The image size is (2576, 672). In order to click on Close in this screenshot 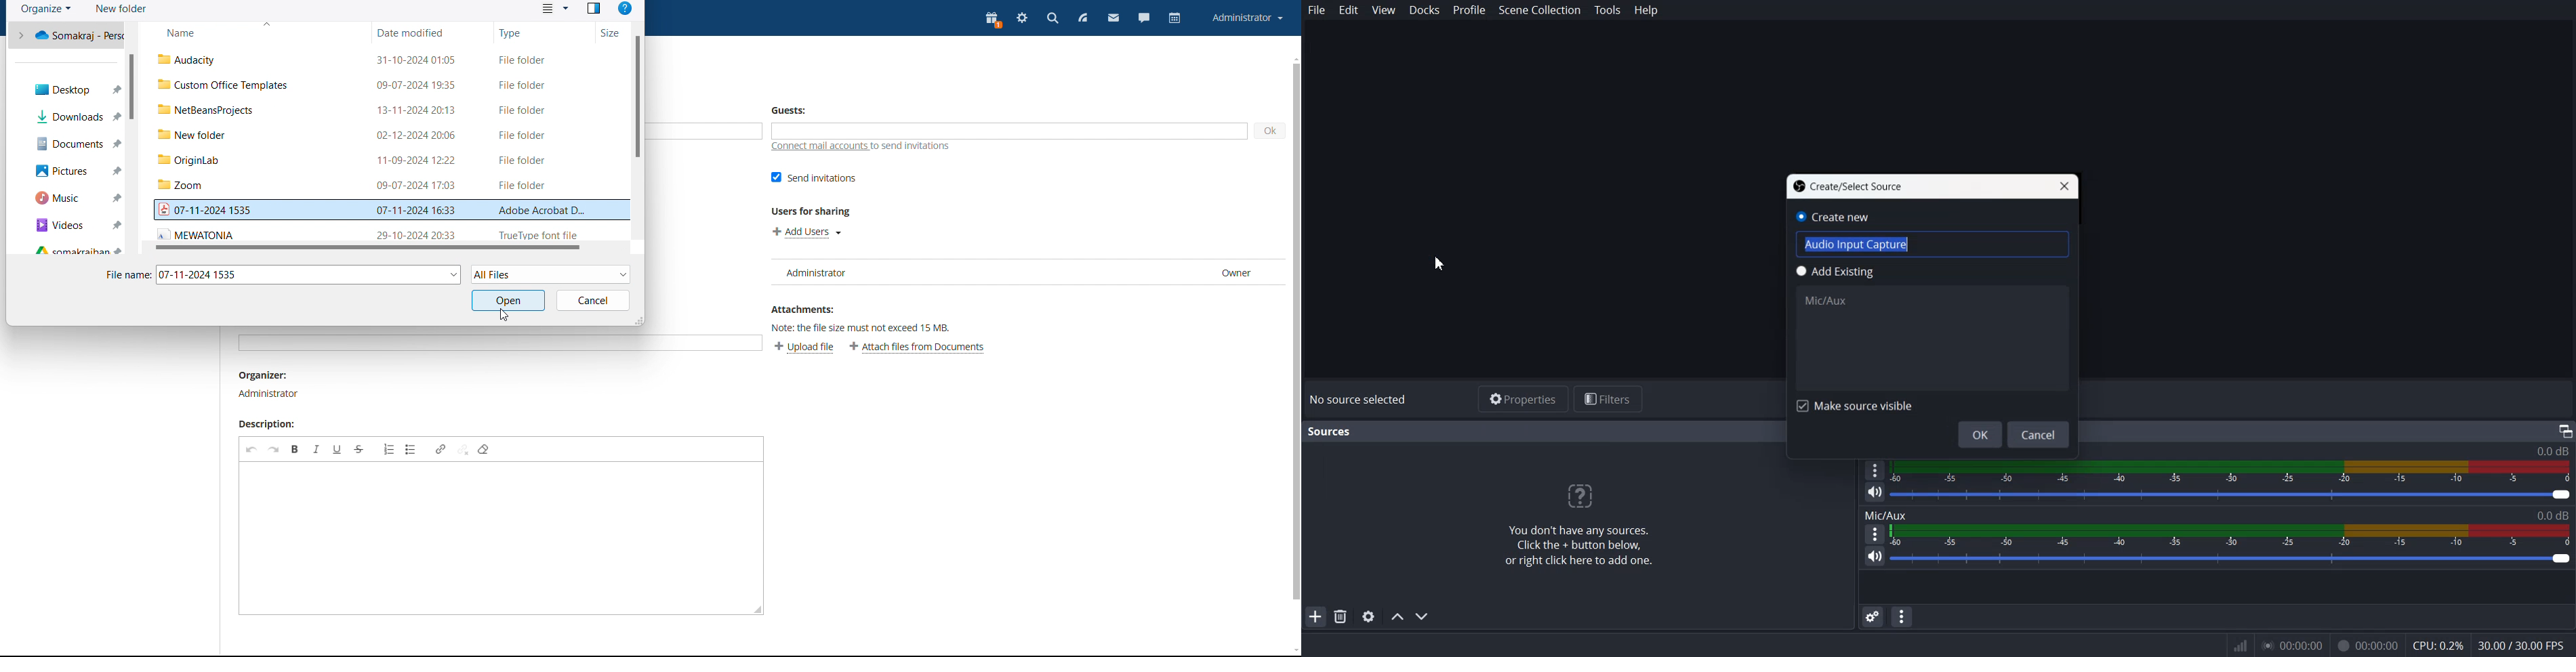, I will do `click(2063, 186)`.